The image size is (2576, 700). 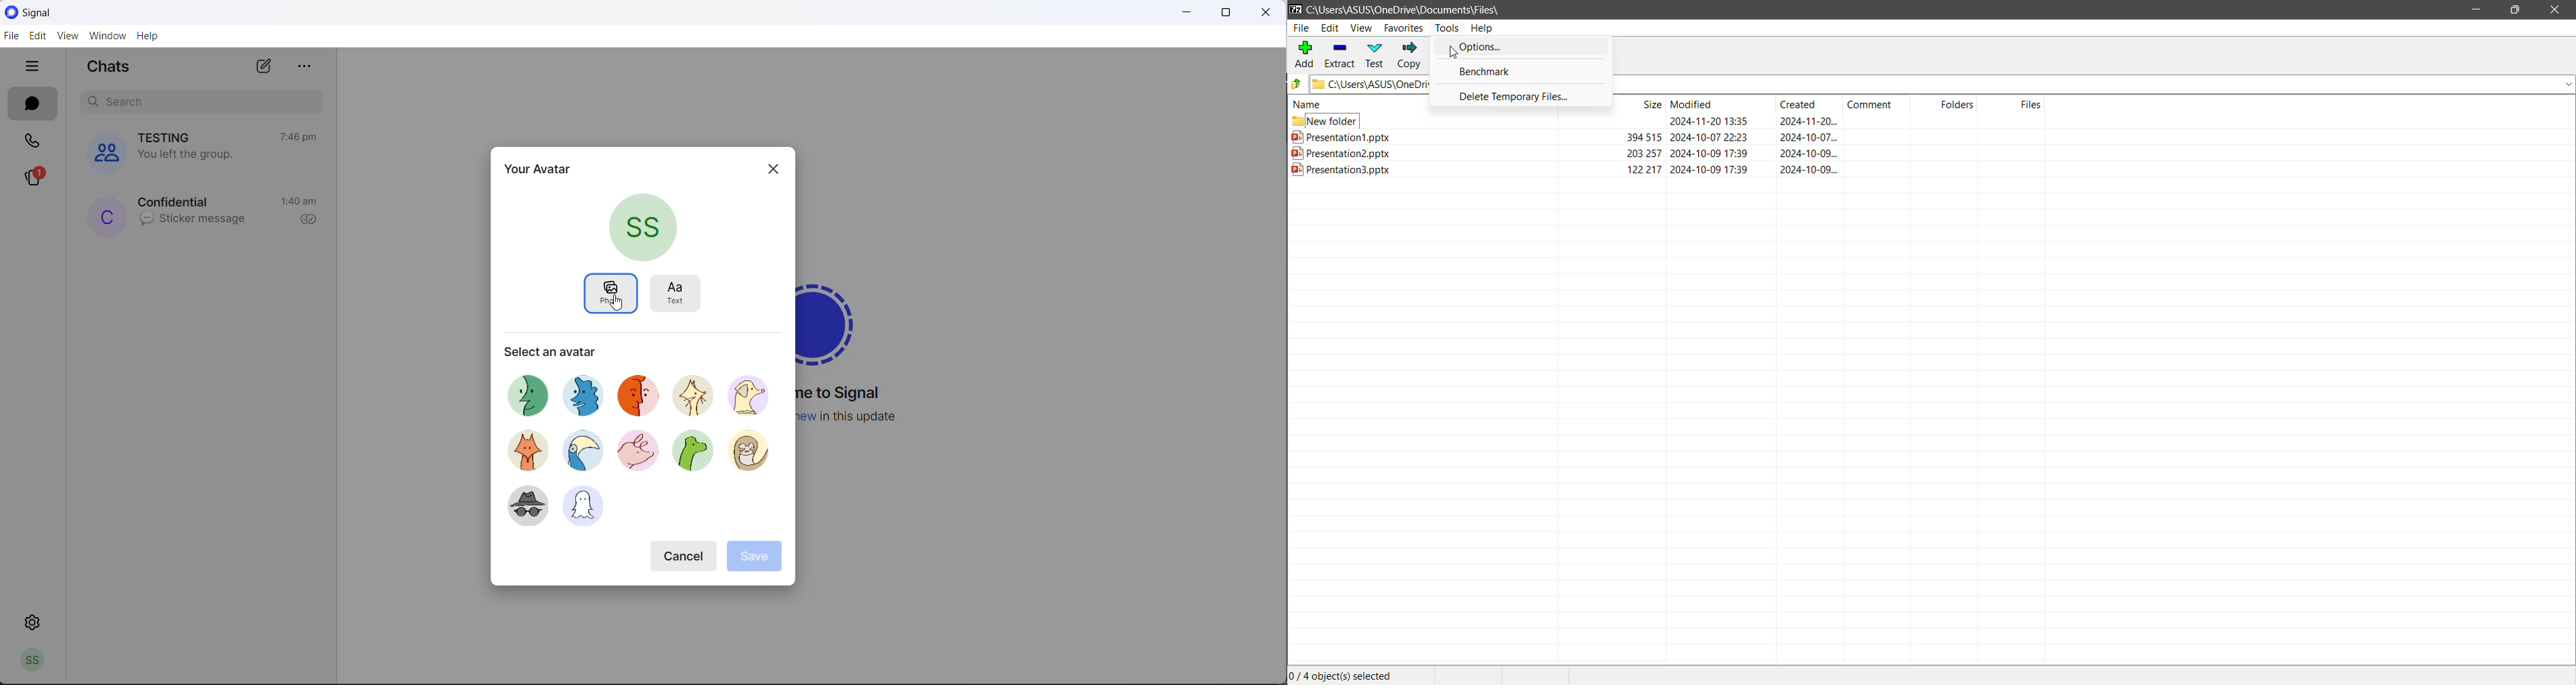 I want to click on Restore Down, so click(x=2516, y=10).